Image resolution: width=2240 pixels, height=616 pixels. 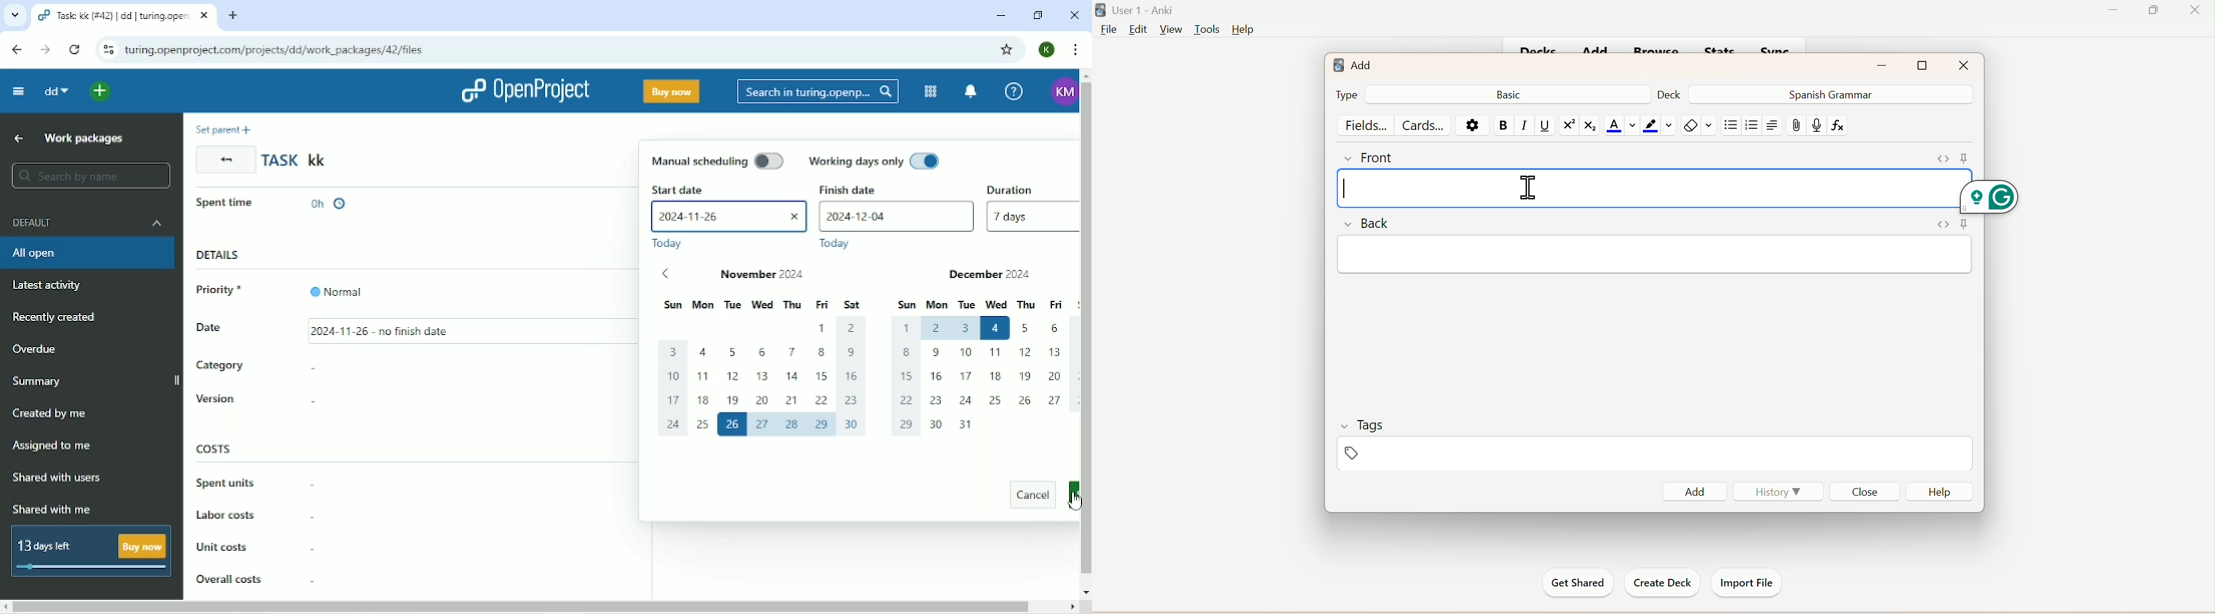 What do you see at coordinates (1345, 190) in the screenshot?
I see `typing cursor` at bounding box center [1345, 190].